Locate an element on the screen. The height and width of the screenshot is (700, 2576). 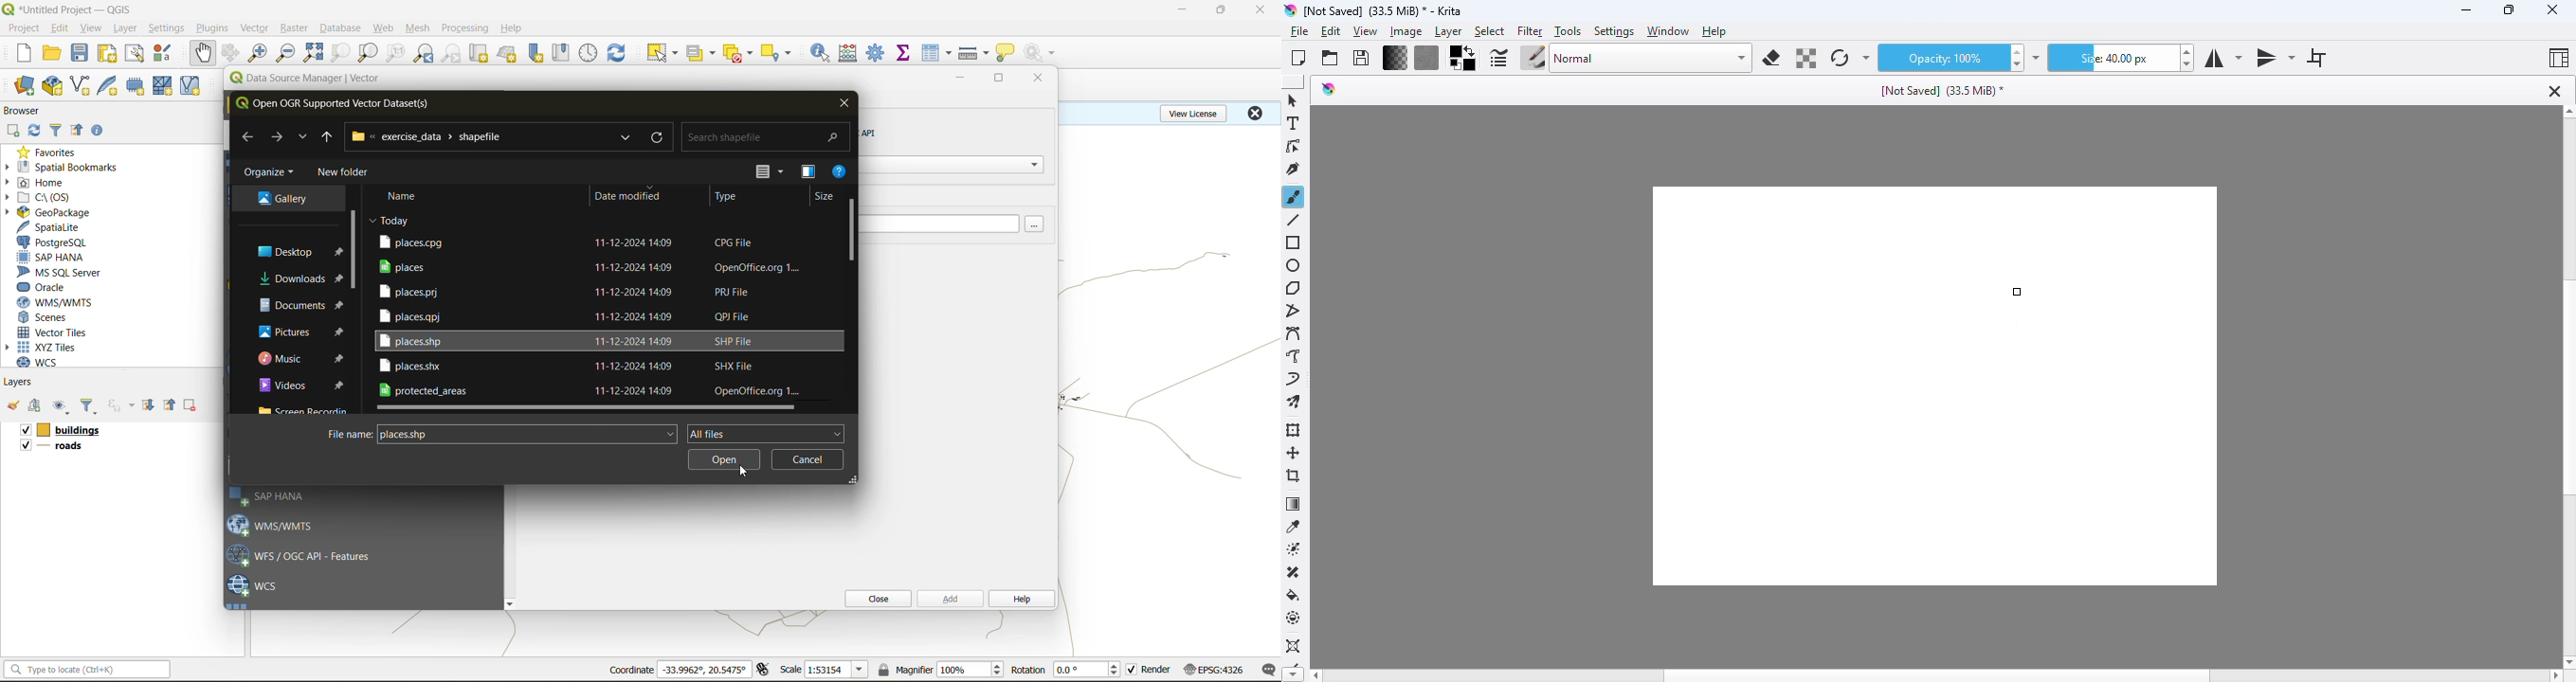
horizontal mirror tool is located at coordinates (2222, 58).